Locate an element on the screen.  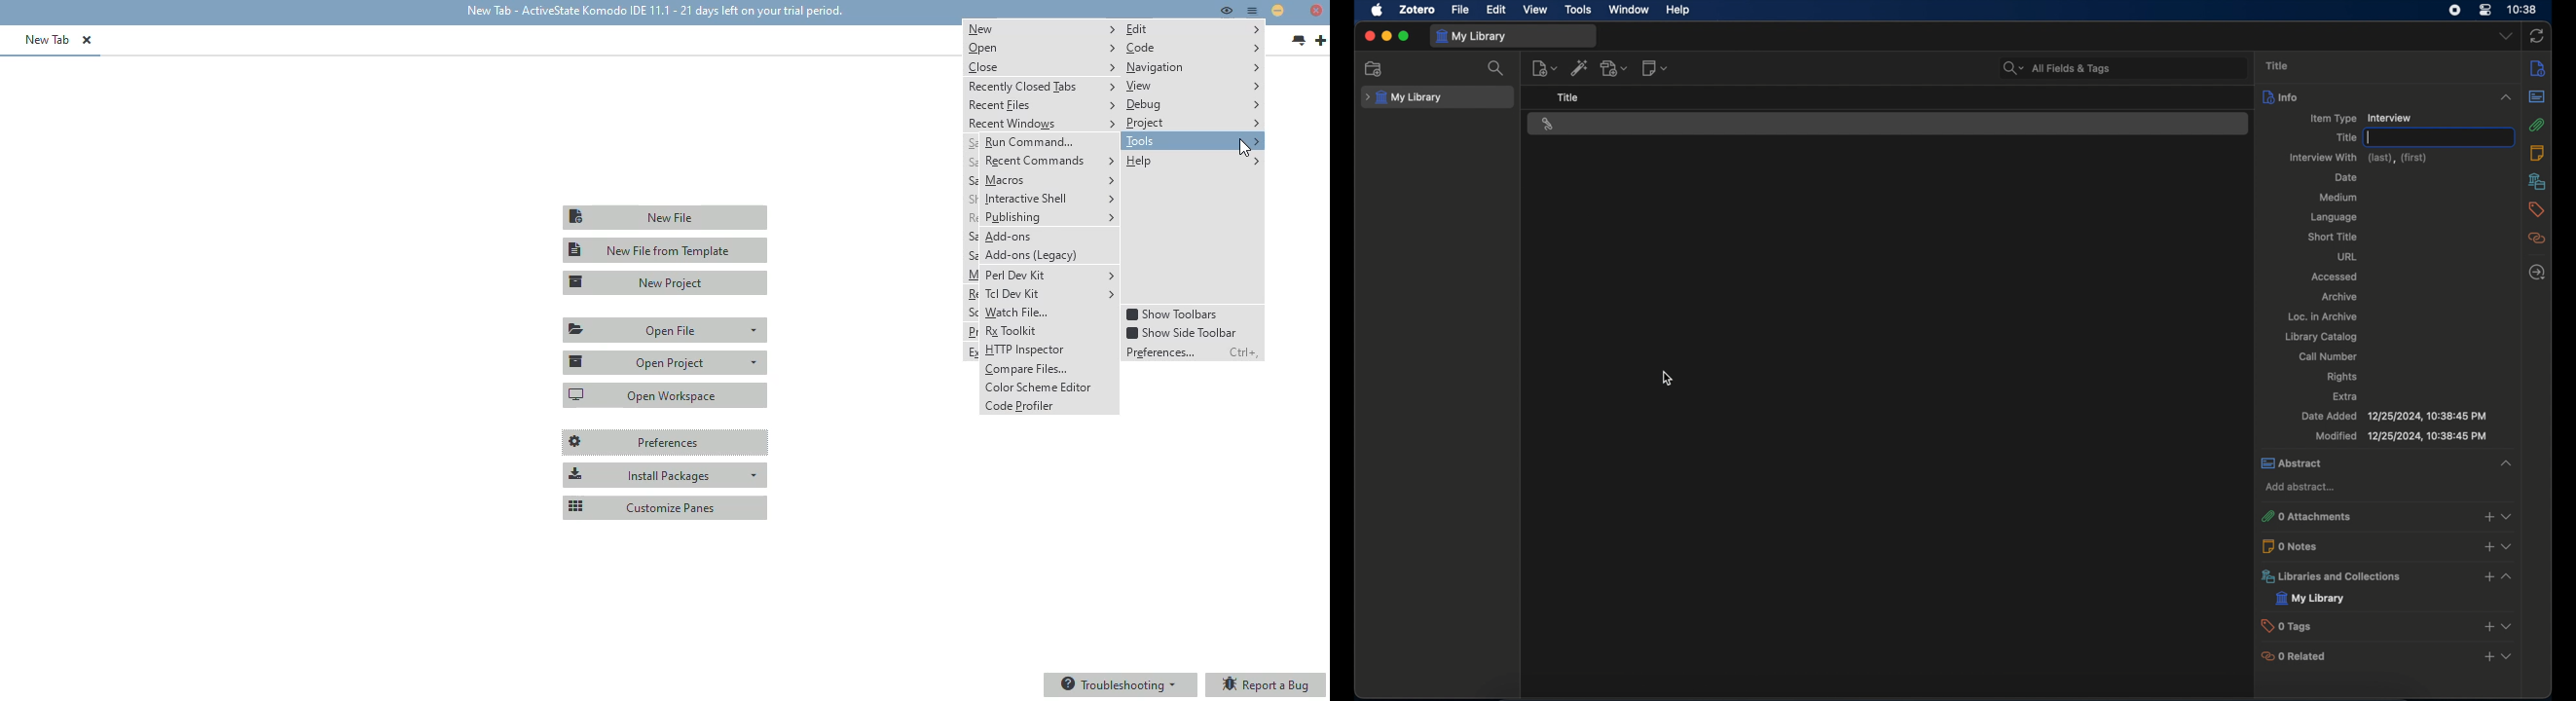
add is located at coordinates (2487, 517).